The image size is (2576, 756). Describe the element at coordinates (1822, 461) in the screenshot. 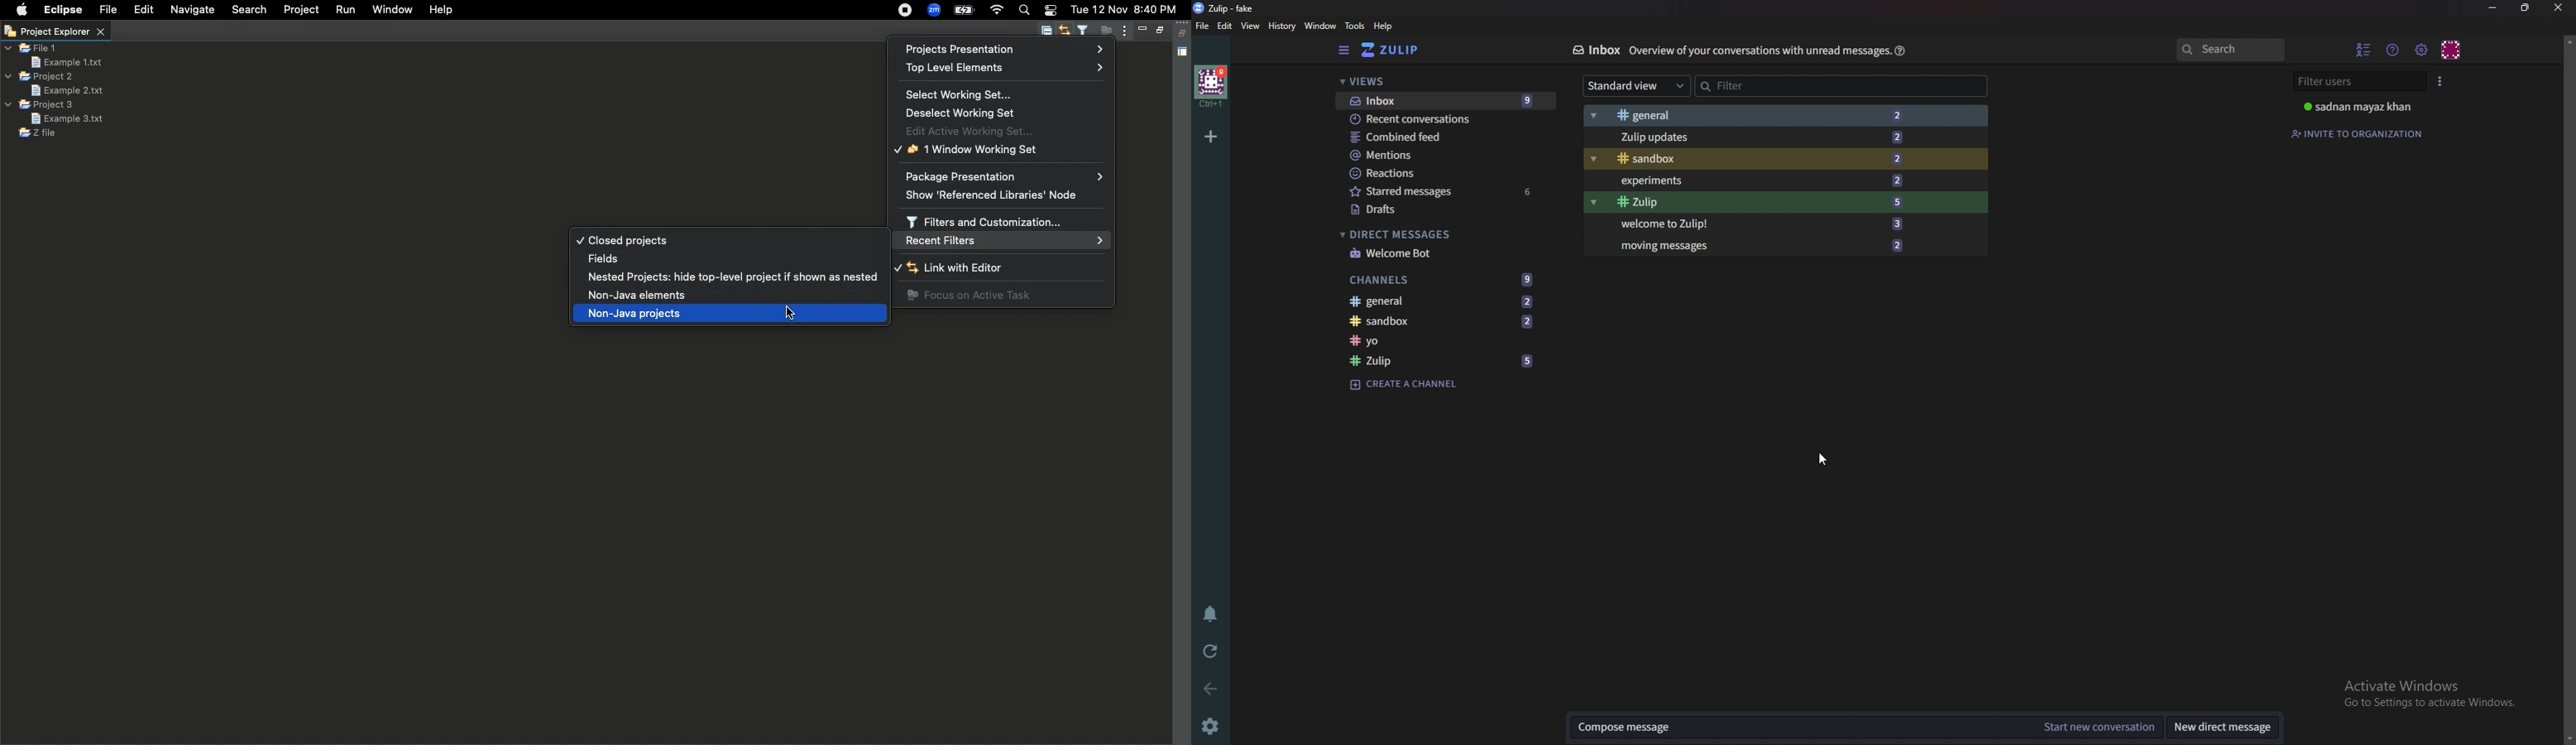

I see `cursor` at that location.